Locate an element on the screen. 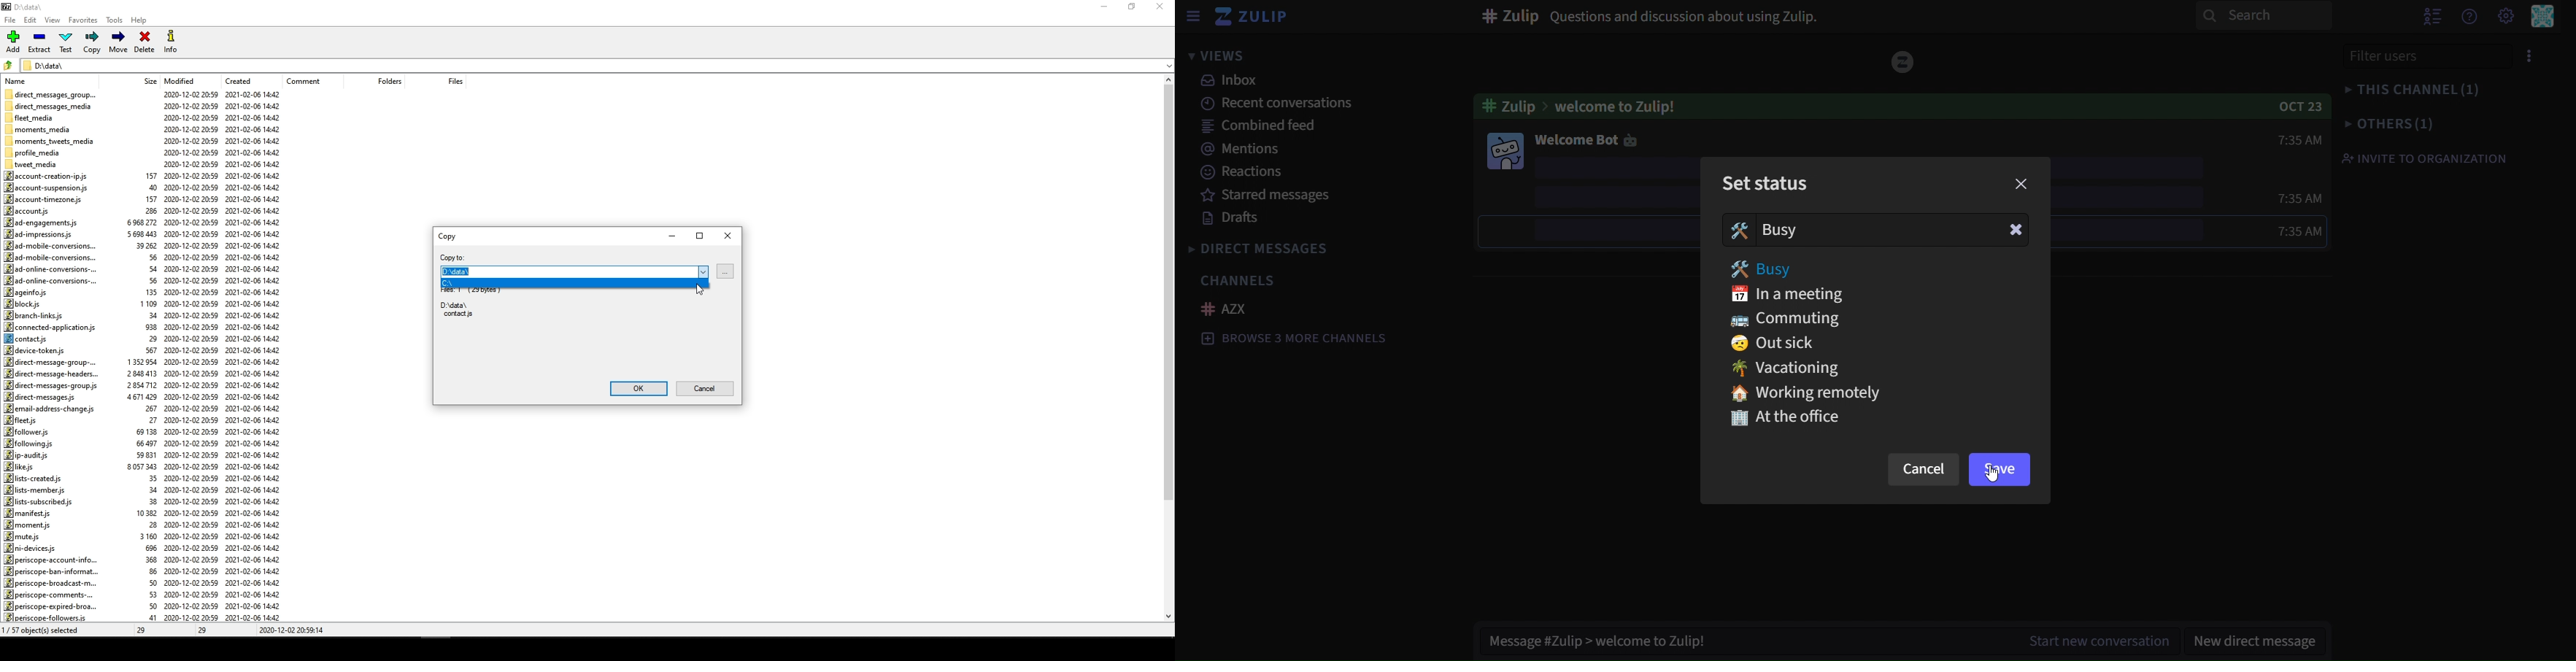 This screenshot has width=2576, height=672. close is located at coordinates (2021, 184).